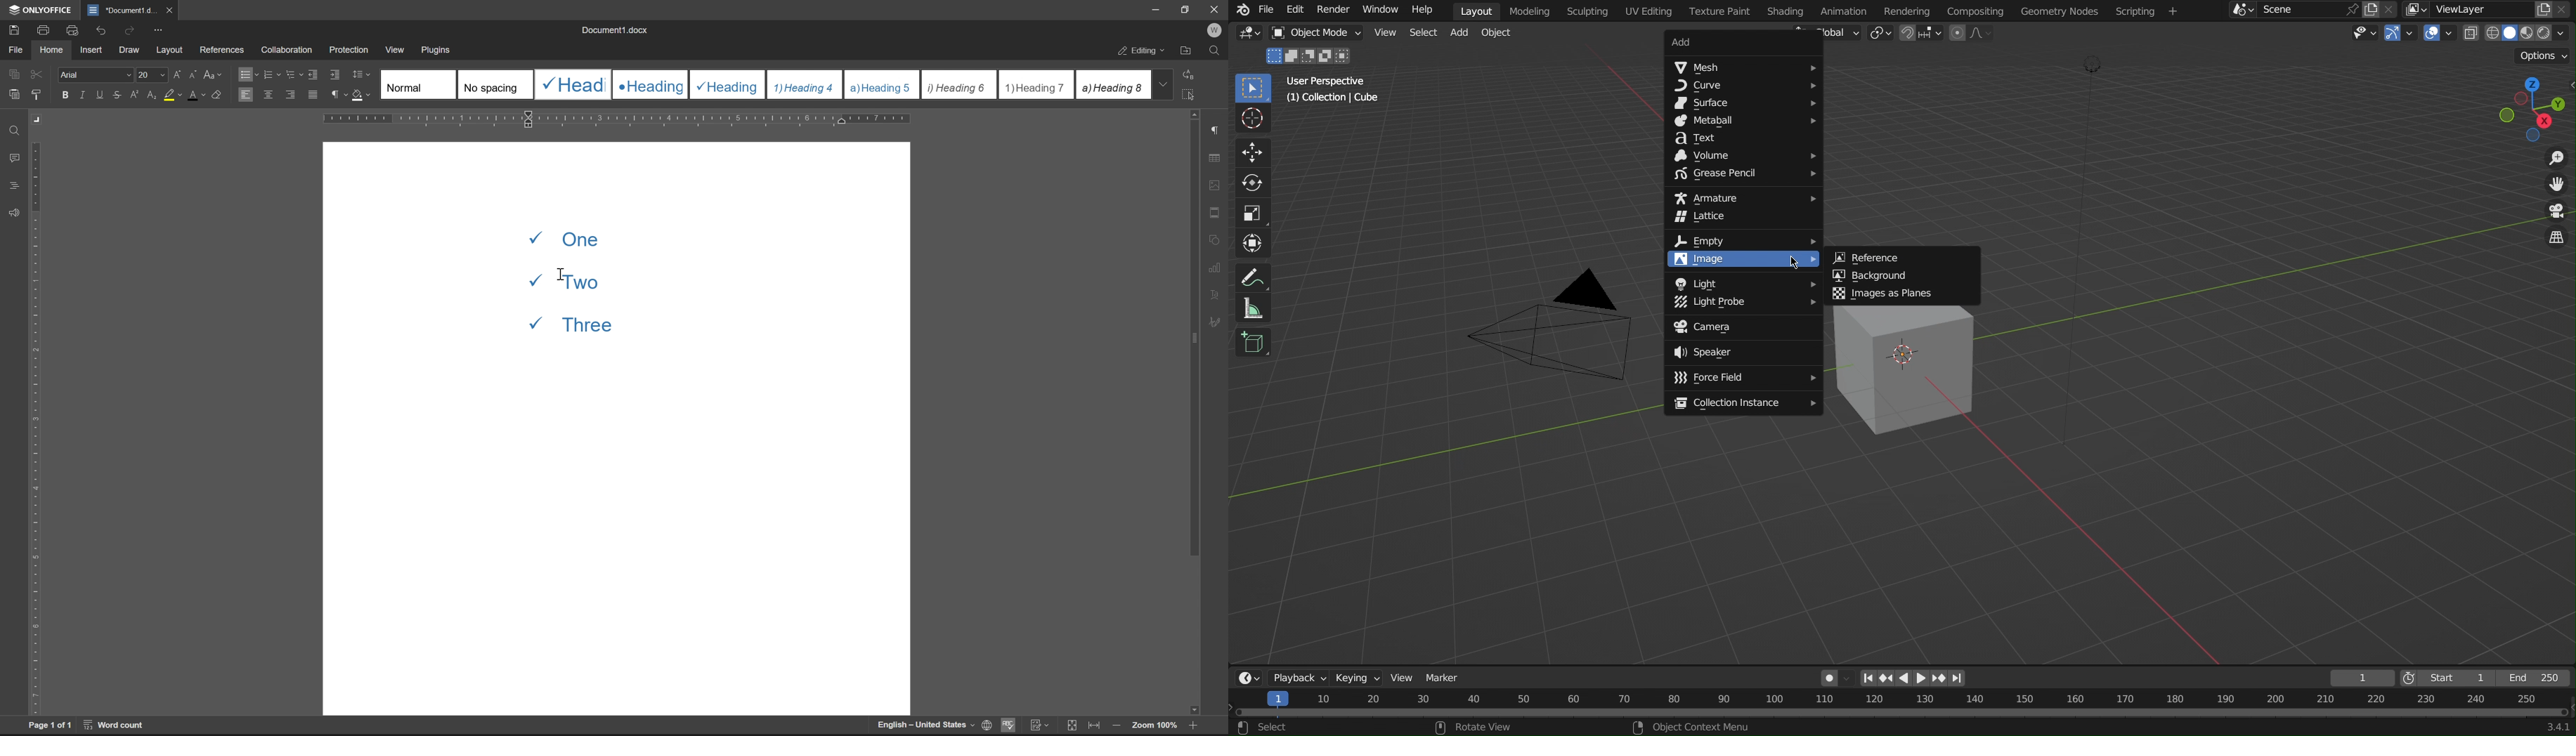 The width and height of the screenshot is (2576, 756). Describe the element at coordinates (247, 73) in the screenshot. I see `bullets` at that location.